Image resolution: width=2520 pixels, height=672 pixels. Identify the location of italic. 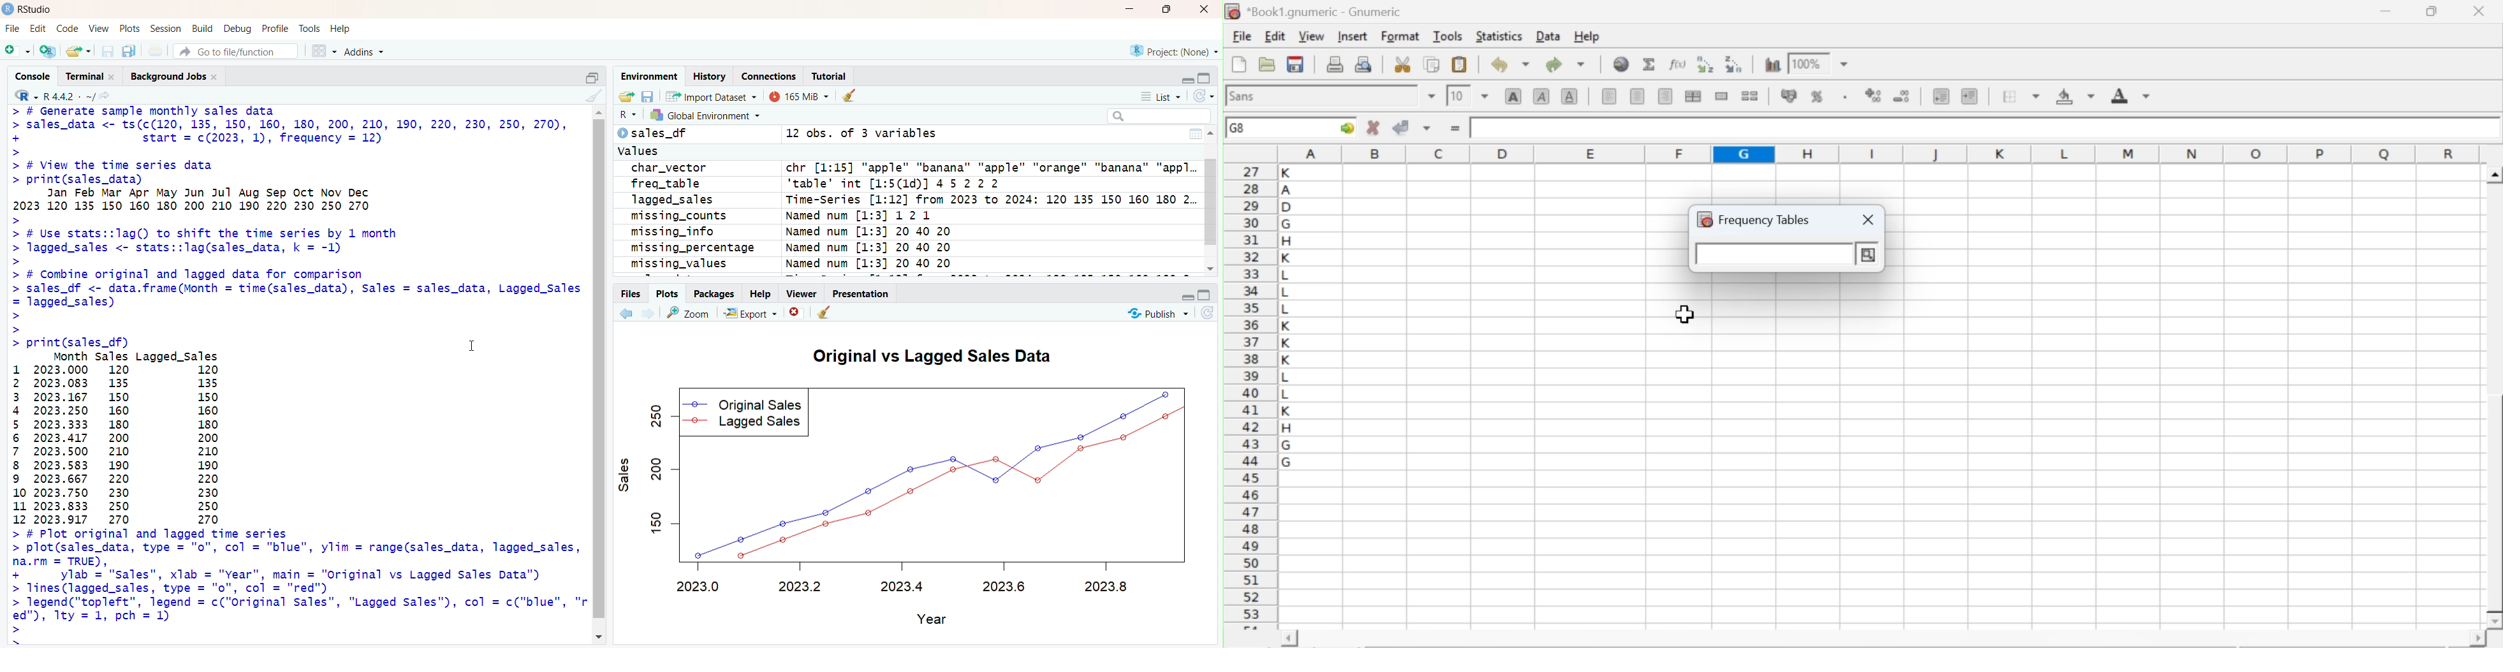
(1543, 95).